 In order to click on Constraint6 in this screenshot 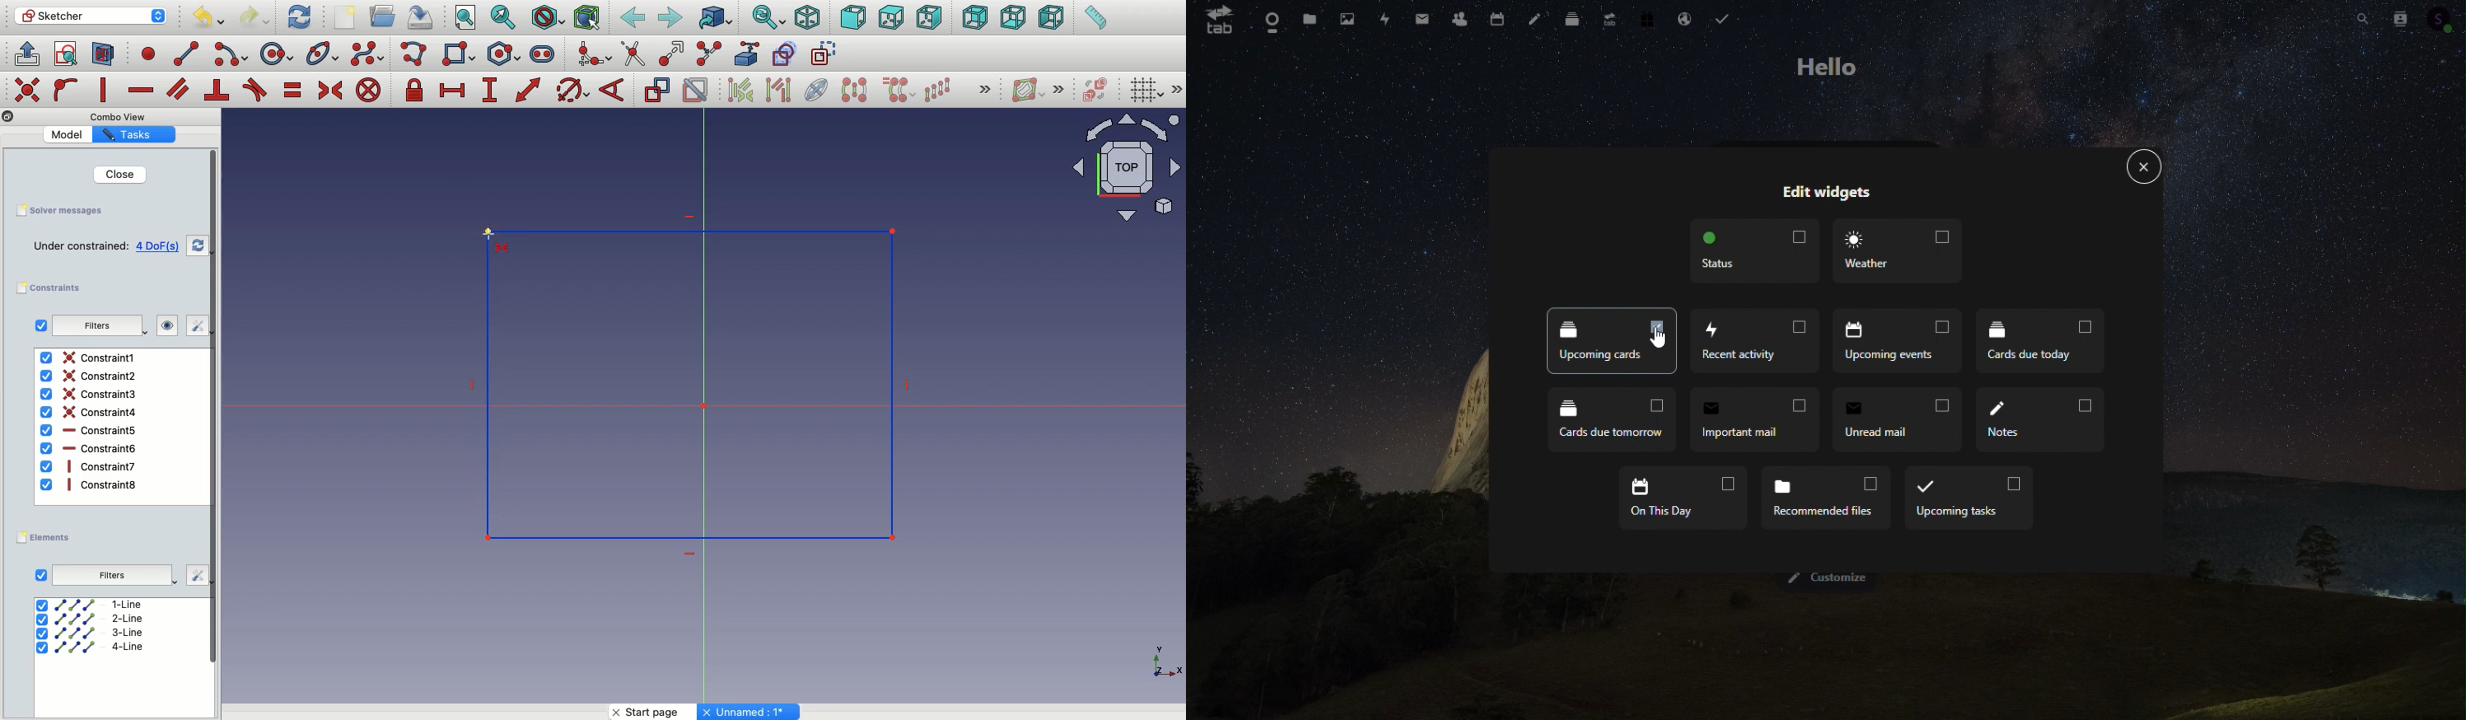, I will do `click(89, 448)`.